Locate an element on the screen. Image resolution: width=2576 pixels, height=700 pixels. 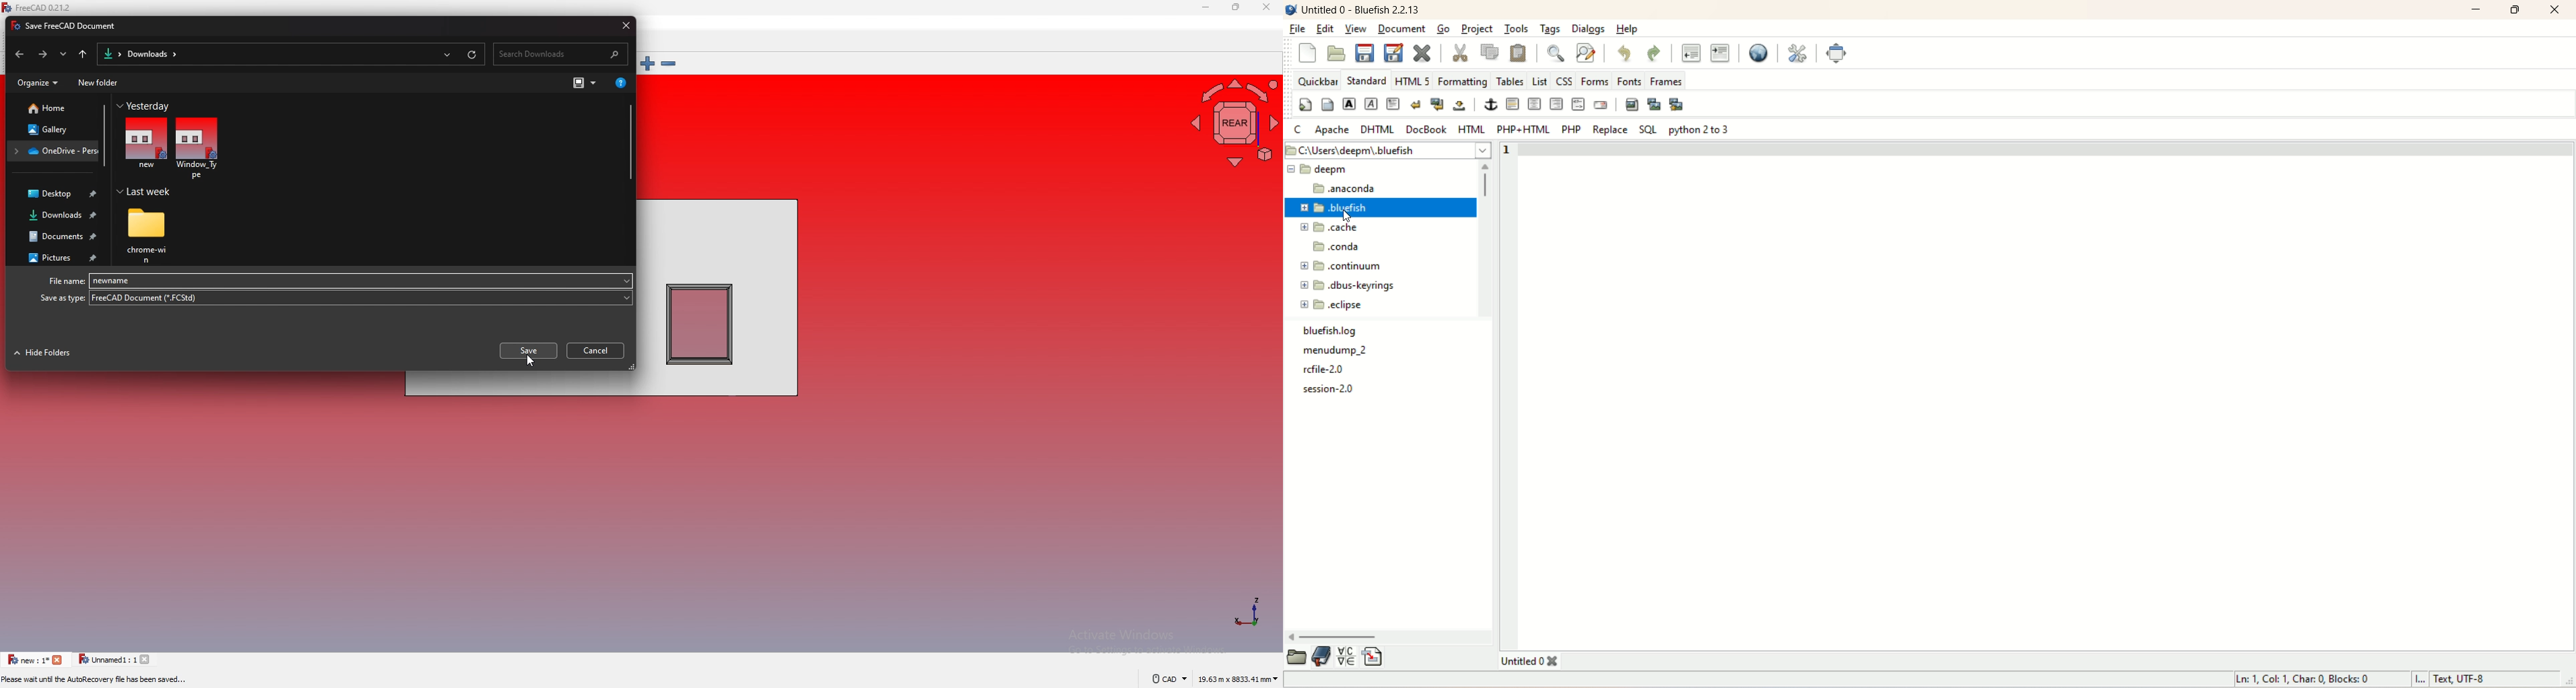
scroll bar is located at coordinates (631, 144).